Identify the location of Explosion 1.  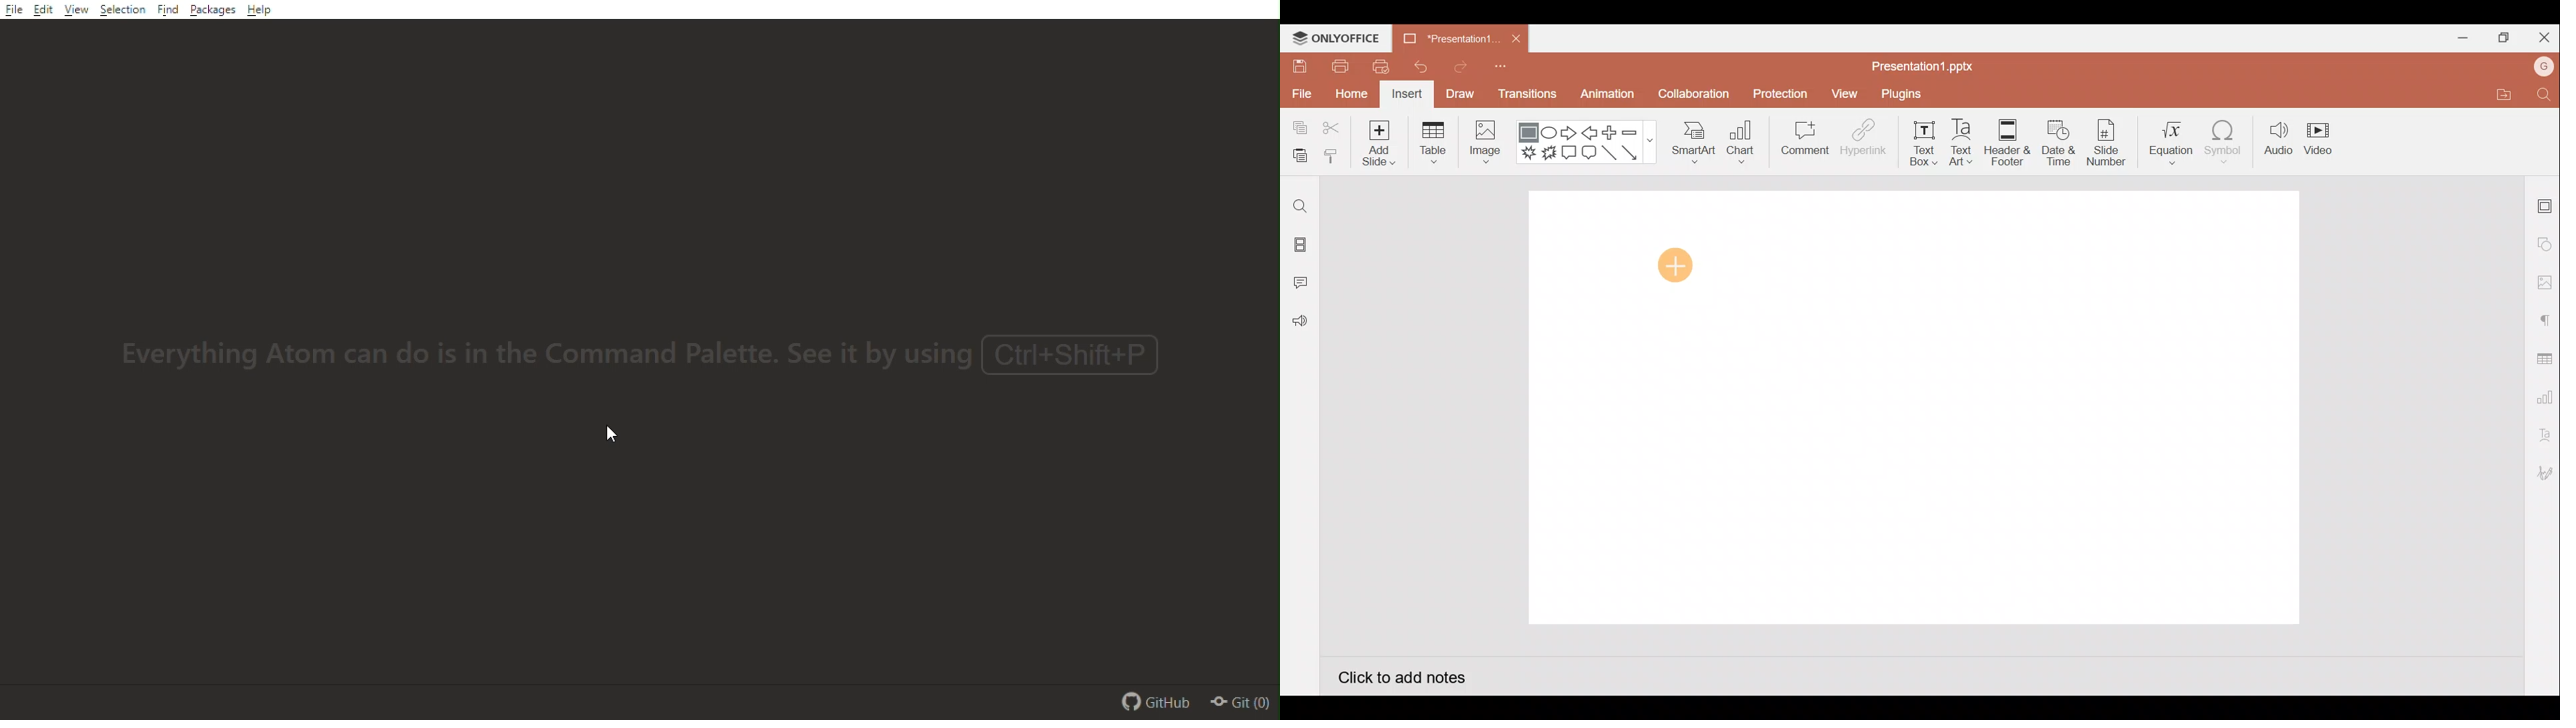
(1529, 152).